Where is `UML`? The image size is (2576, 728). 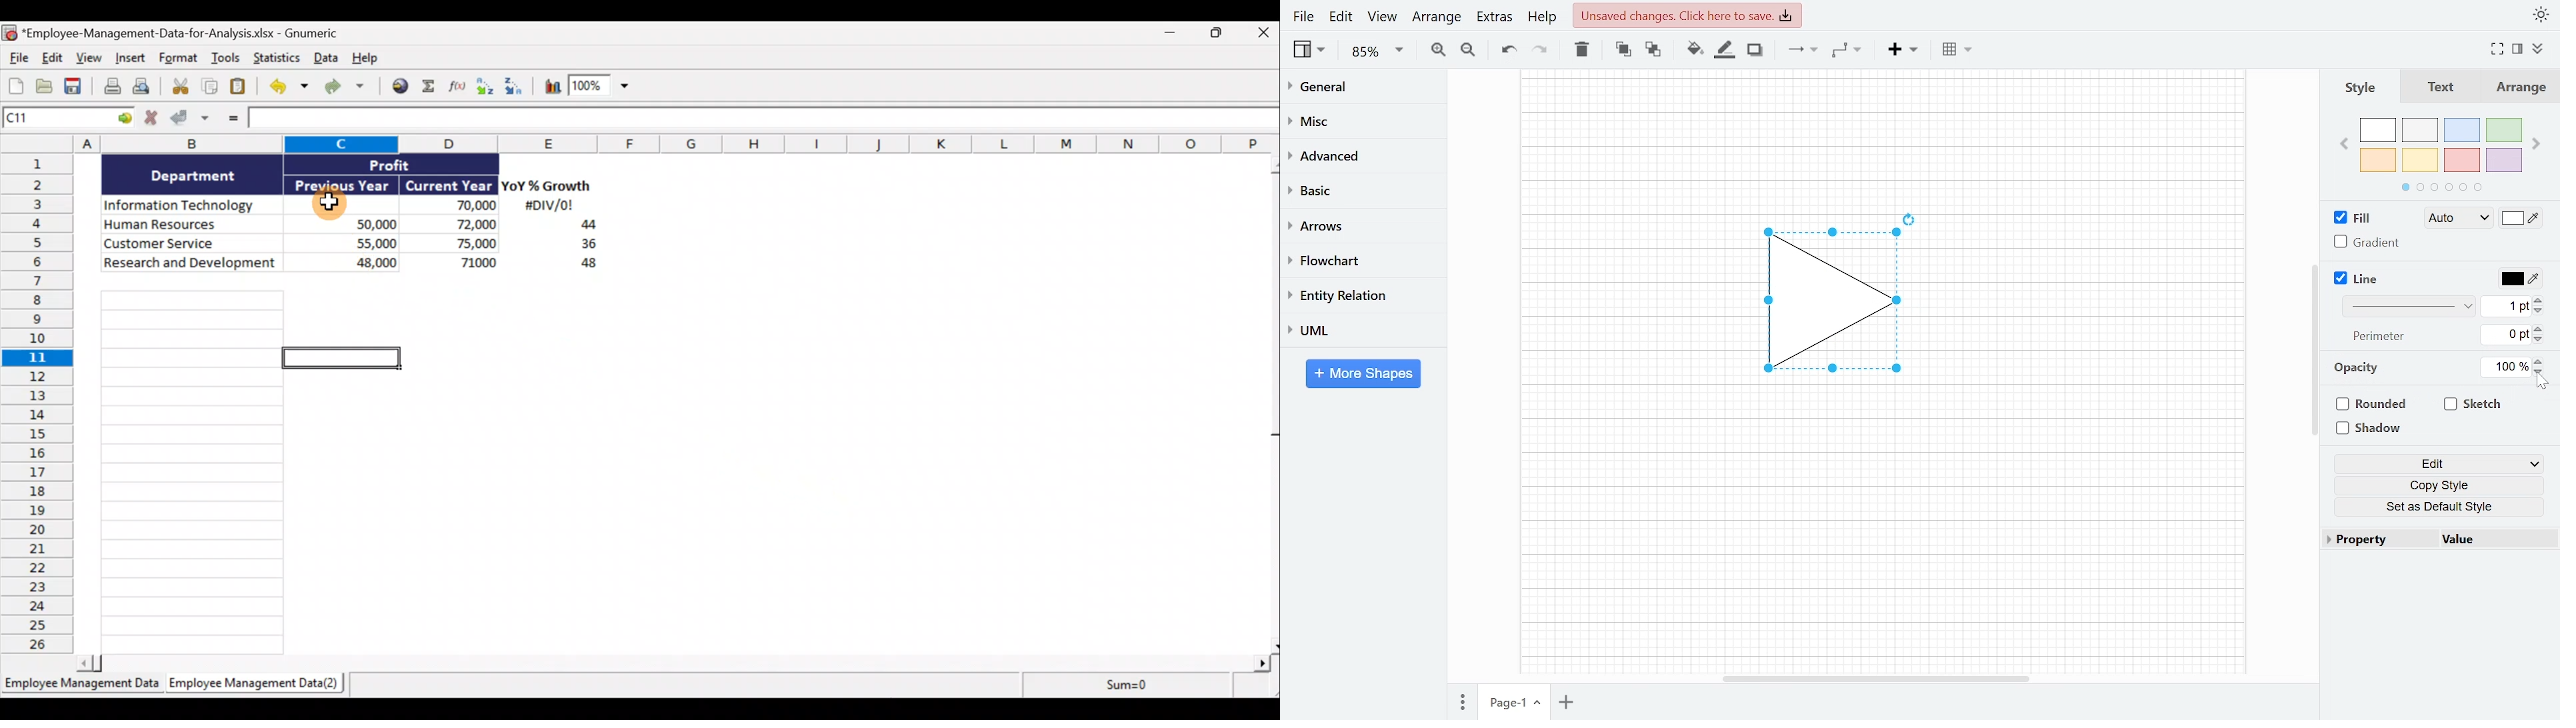
UML is located at coordinates (1354, 330).